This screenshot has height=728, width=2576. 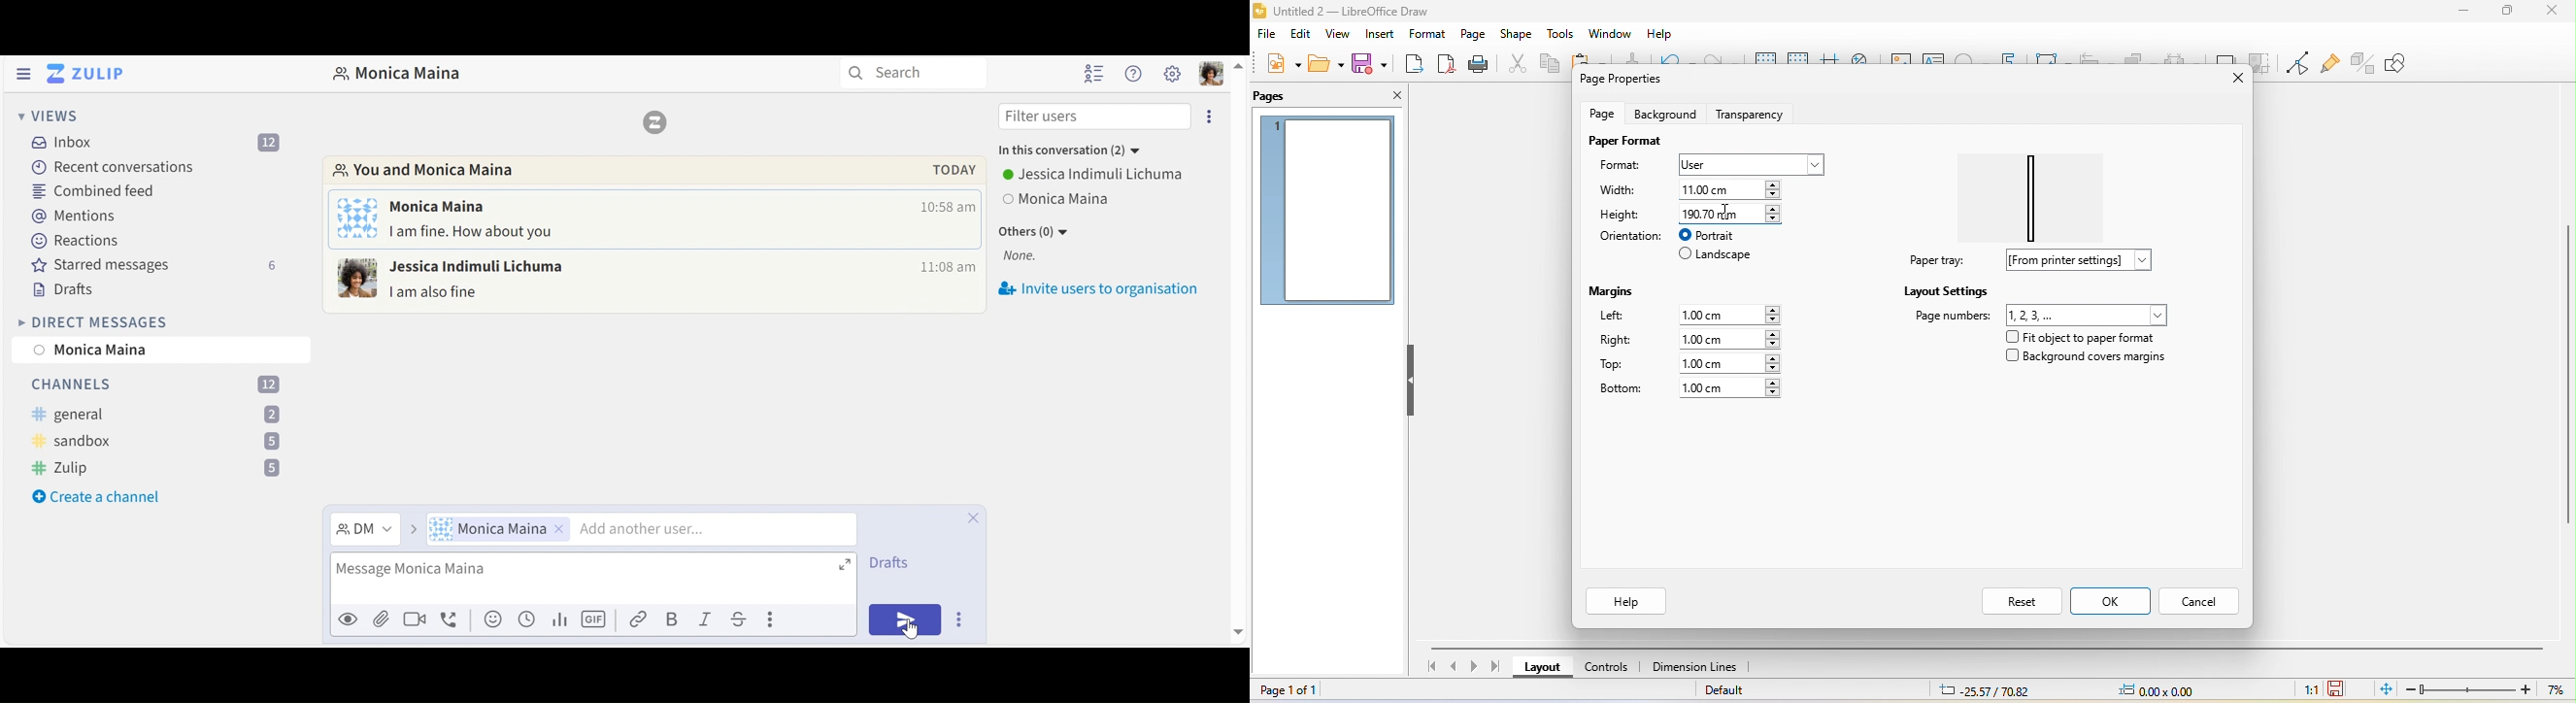 I want to click on Invite users to oragnisation, so click(x=1101, y=230).